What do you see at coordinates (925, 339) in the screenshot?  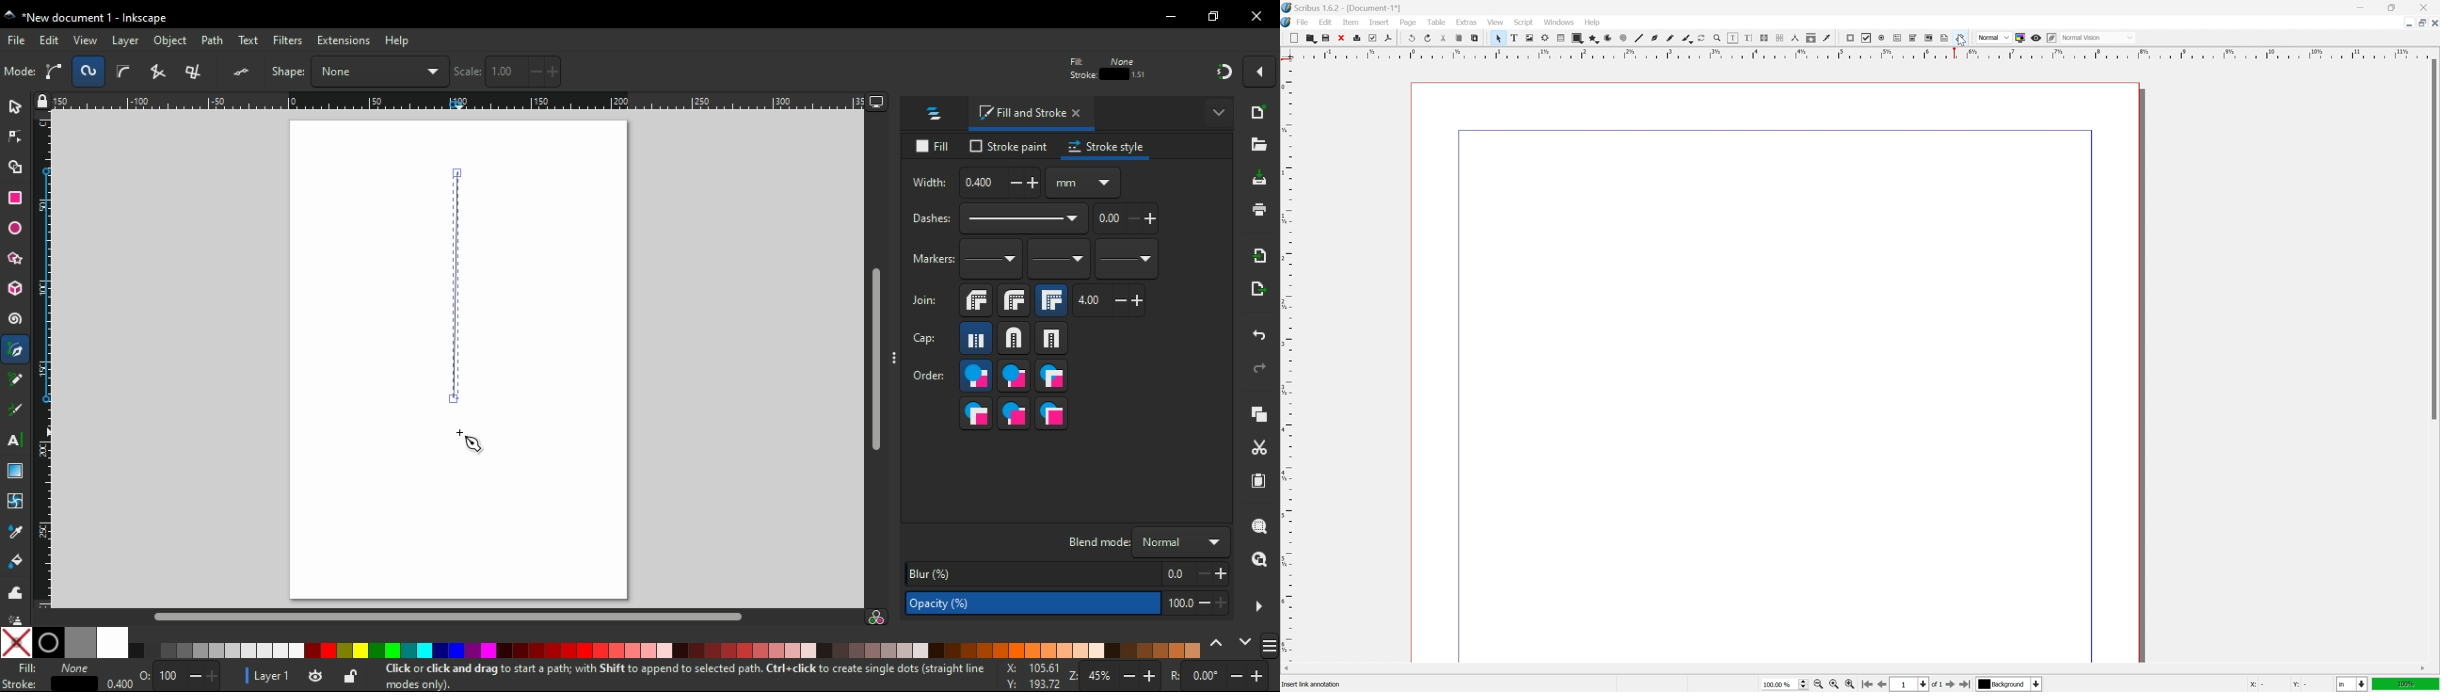 I see `cap` at bounding box center [925, 339].